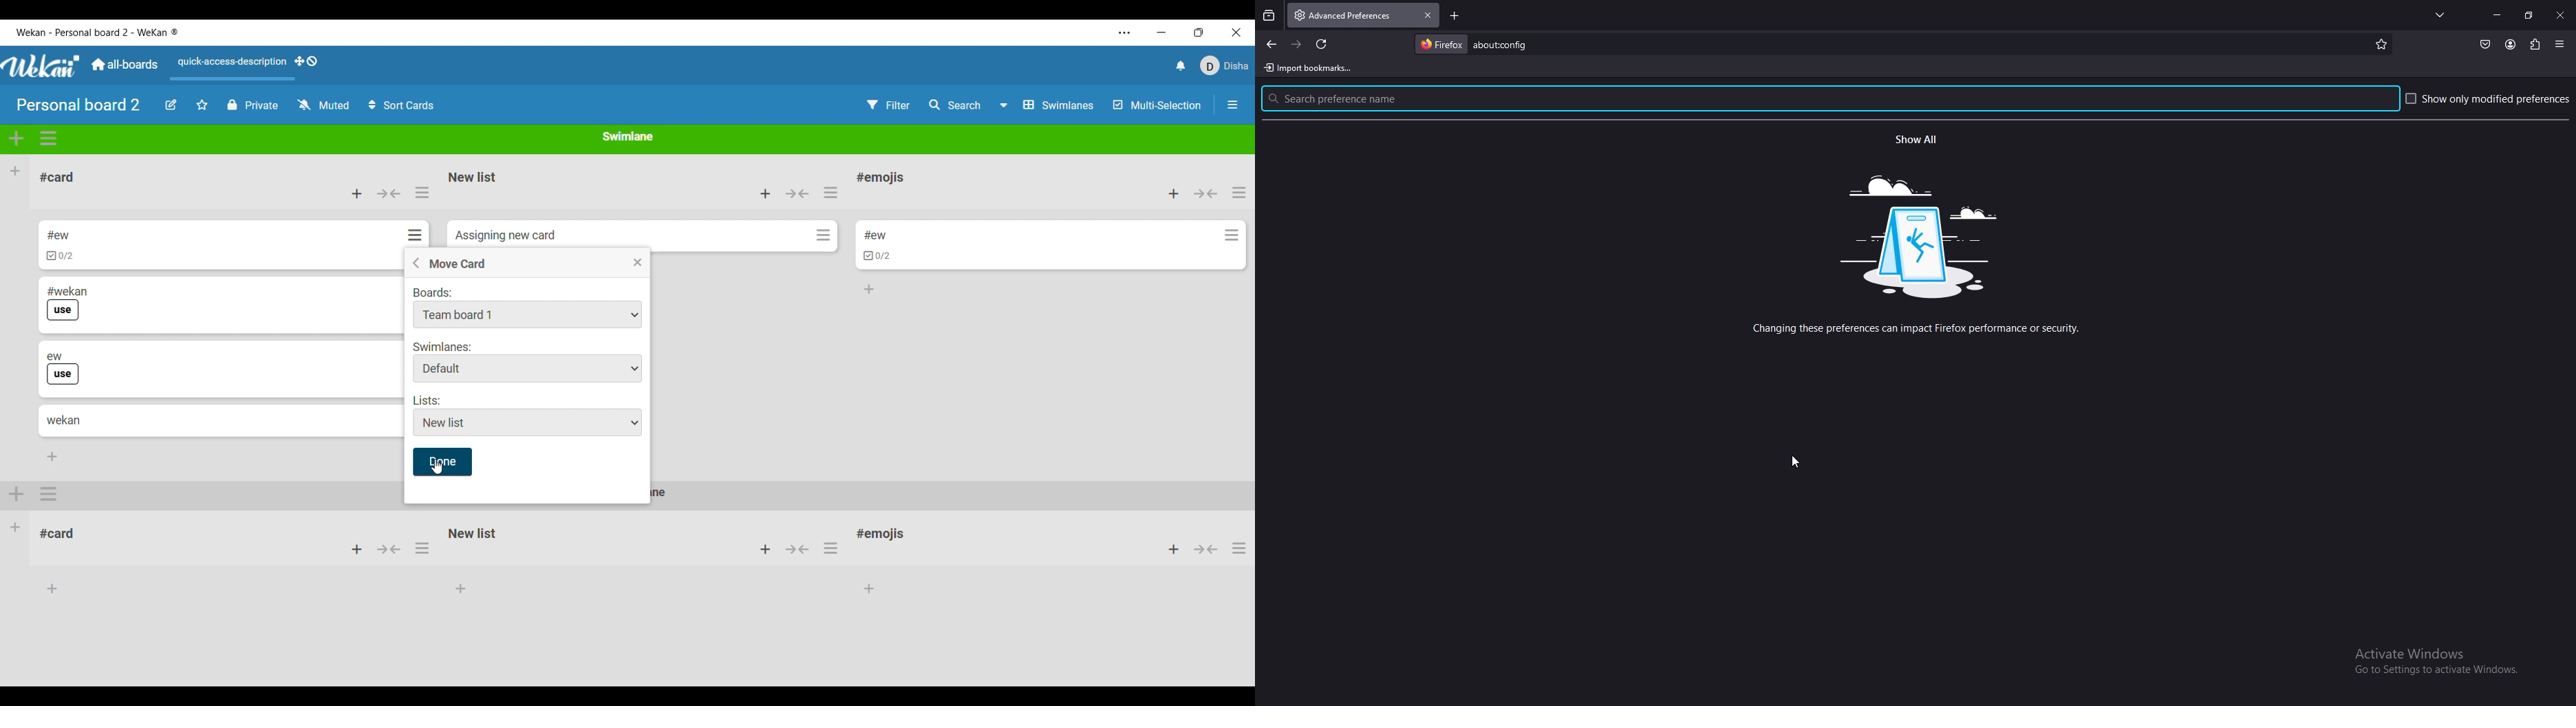  What do you see at coordinates (323, 105) in the screenshot?
I see `Change watch options` at bounding box center [323, 105].